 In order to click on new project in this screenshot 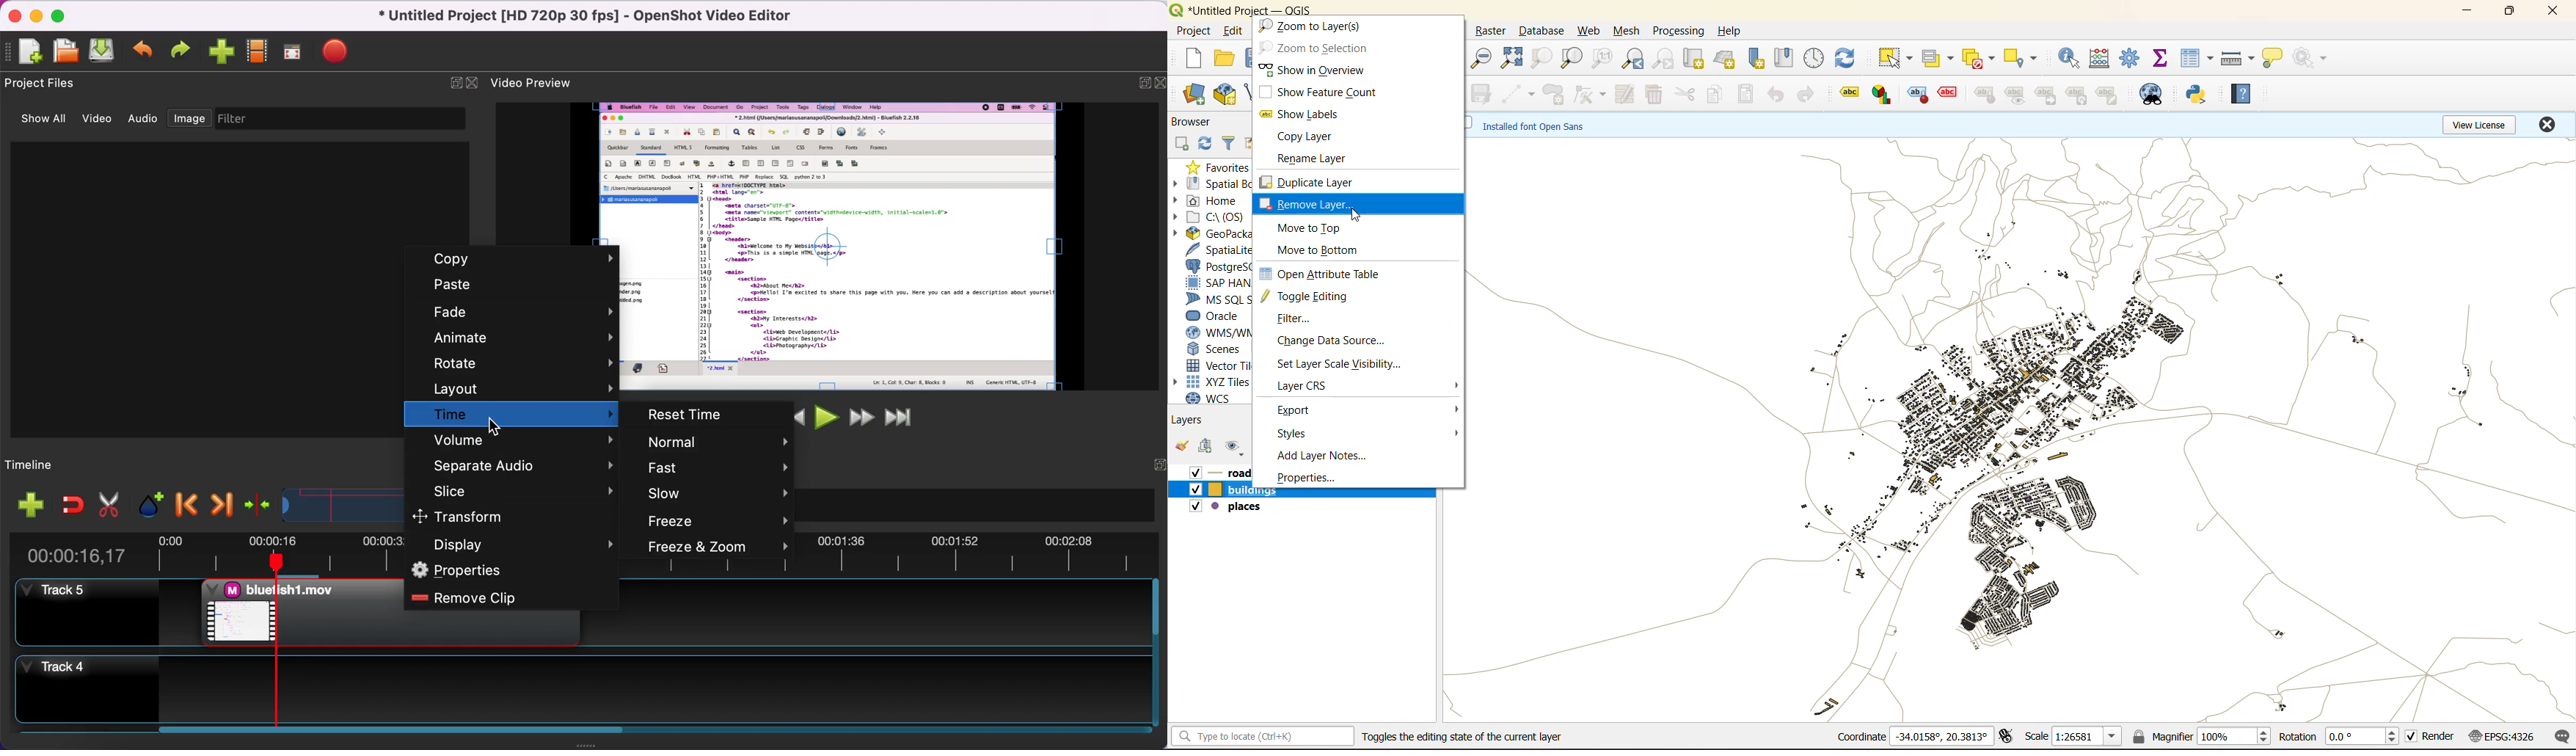, I will do `click(30, 53)`.